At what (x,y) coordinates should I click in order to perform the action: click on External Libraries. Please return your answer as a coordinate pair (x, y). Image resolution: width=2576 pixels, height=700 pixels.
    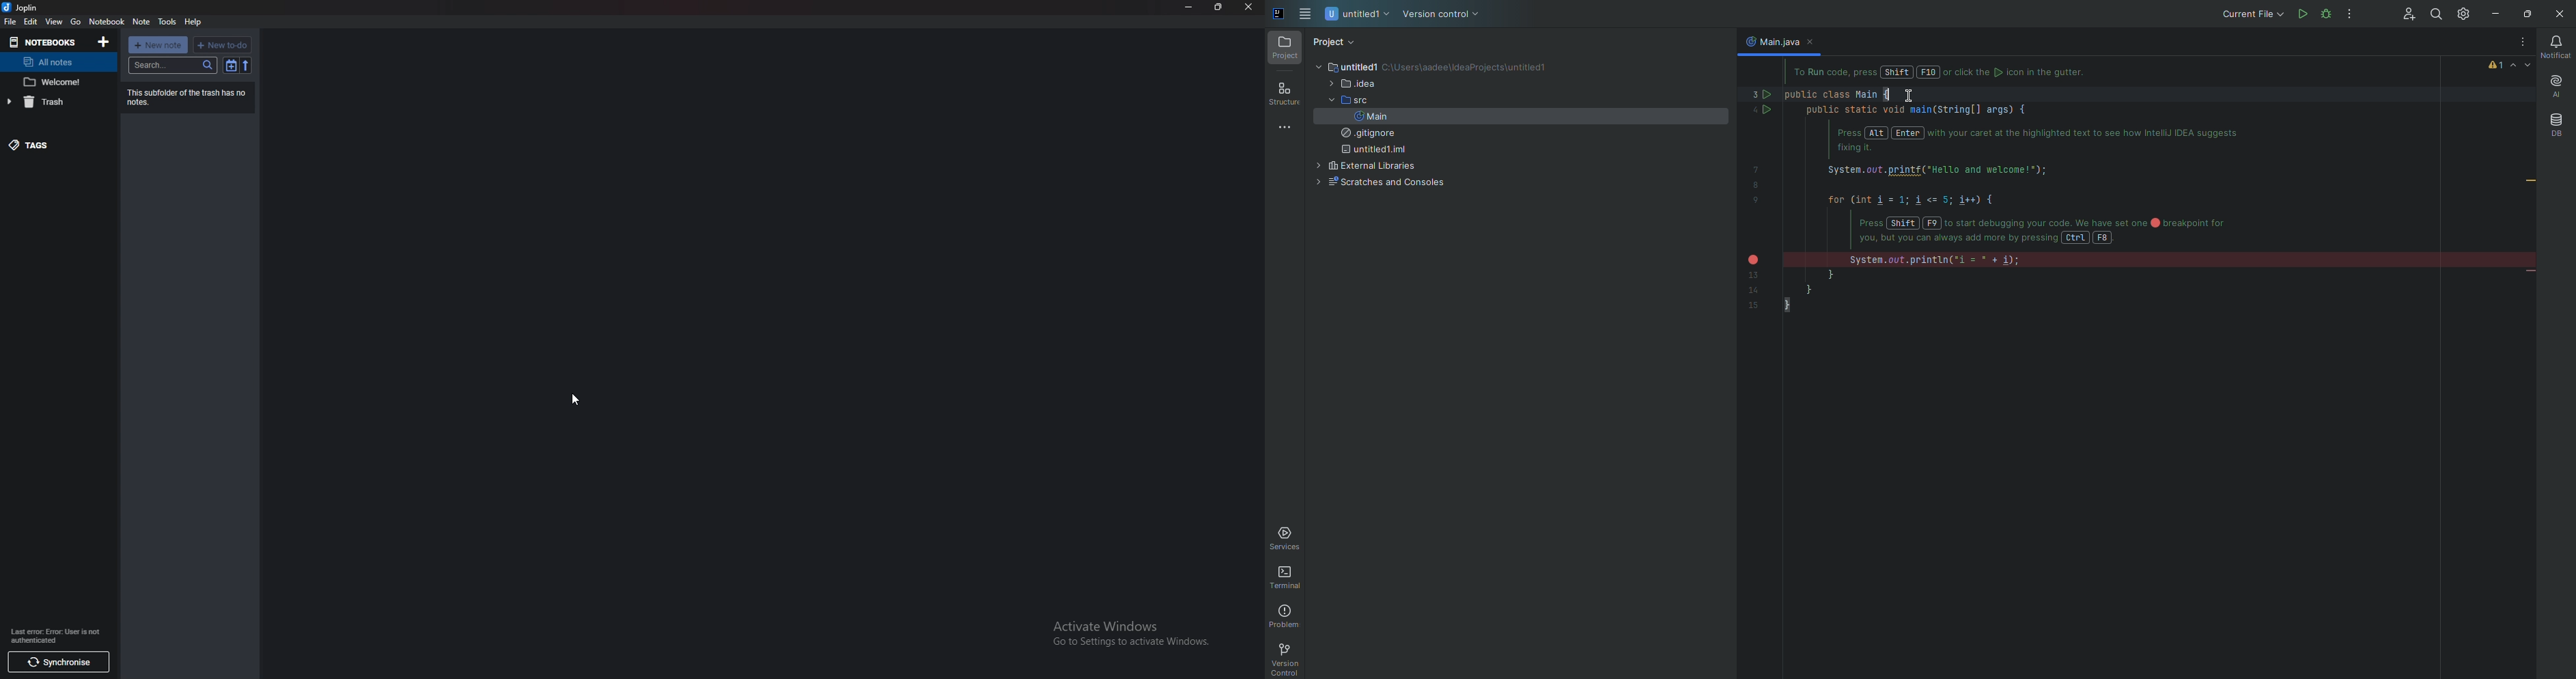
    Looking at the image, I should click on (1364, 167).